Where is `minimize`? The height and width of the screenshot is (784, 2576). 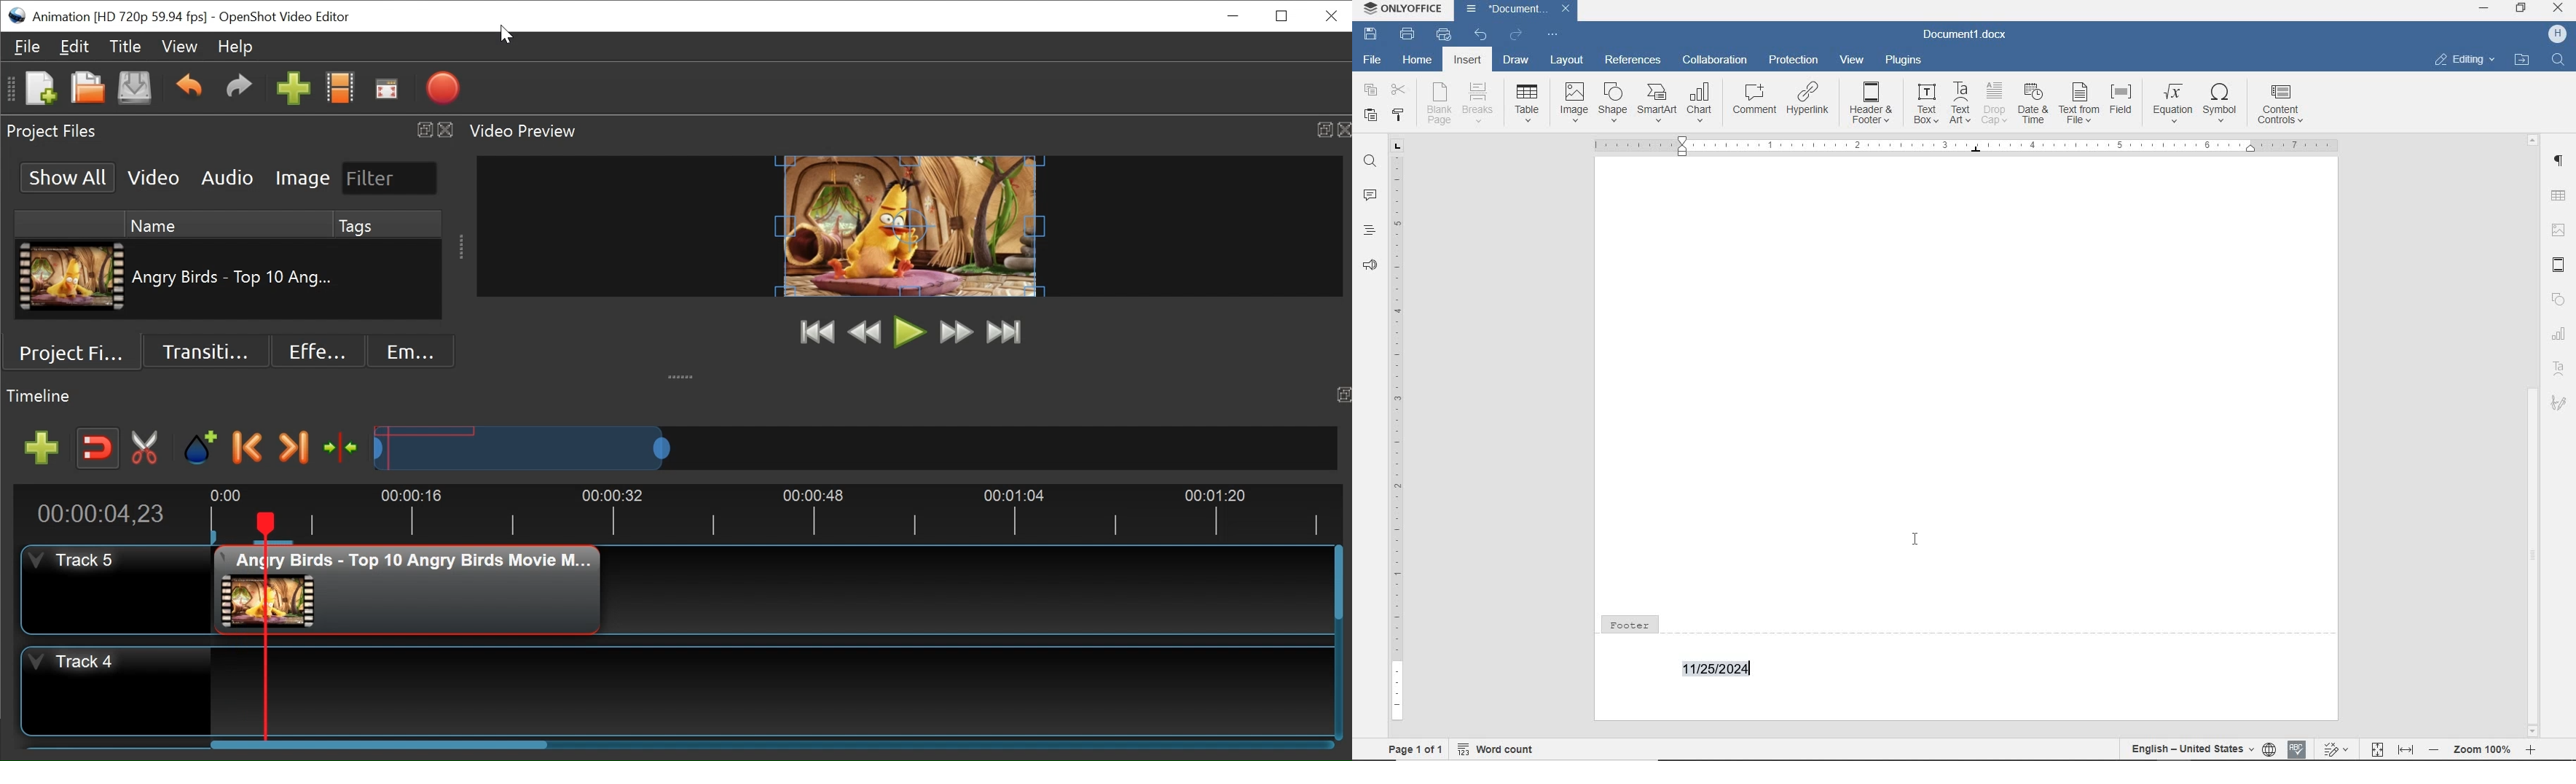
minimize is located at coordinates (1232, 16).